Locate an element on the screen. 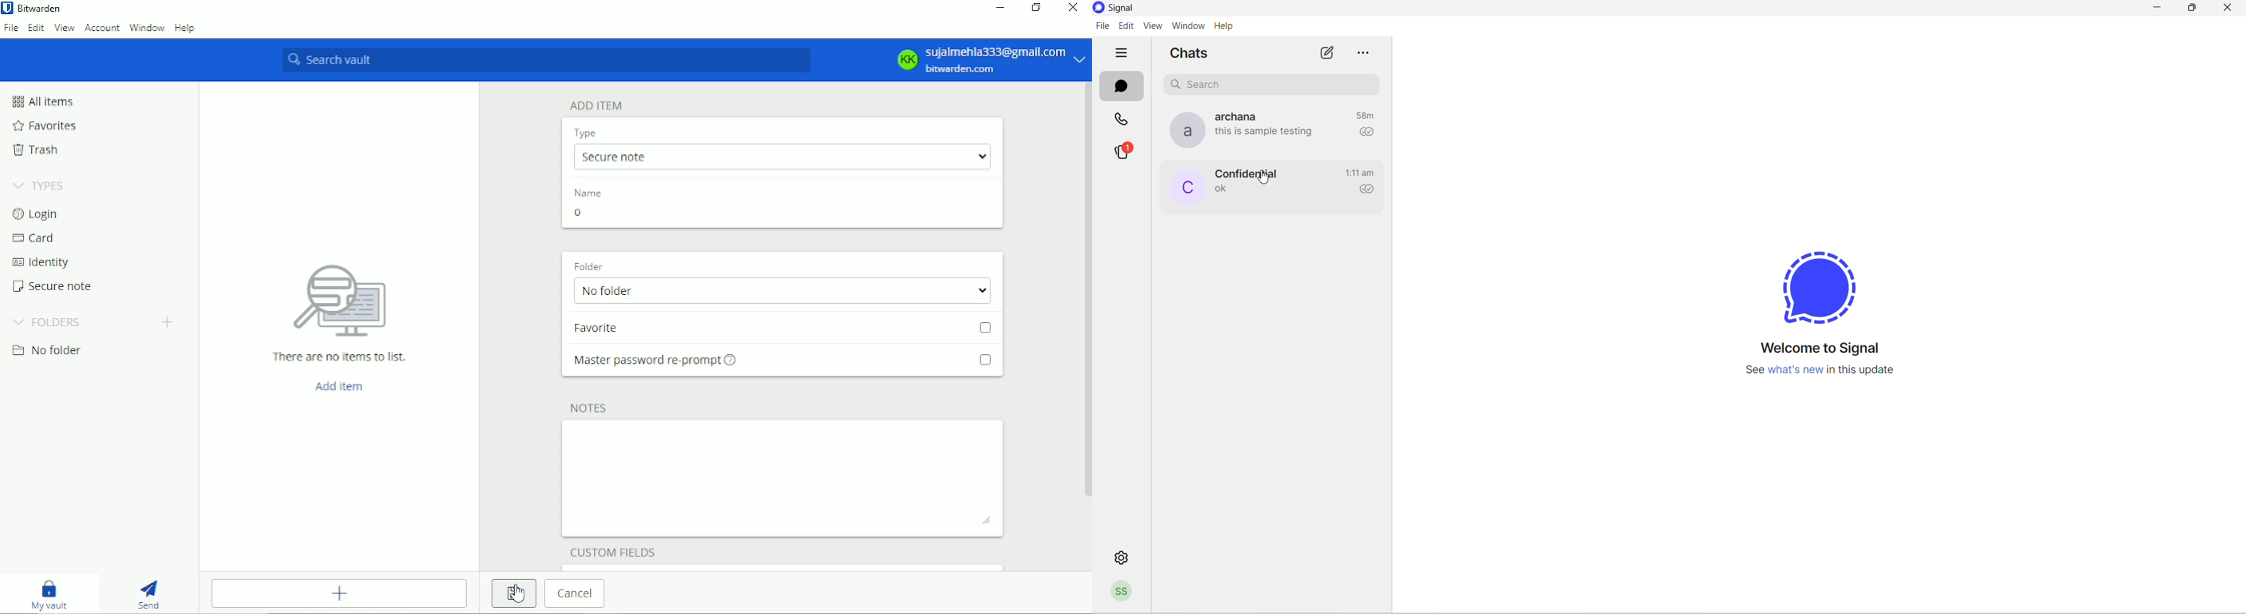 This screenshot has width=2268, height=616. options is located at coordinates (1365, 54).